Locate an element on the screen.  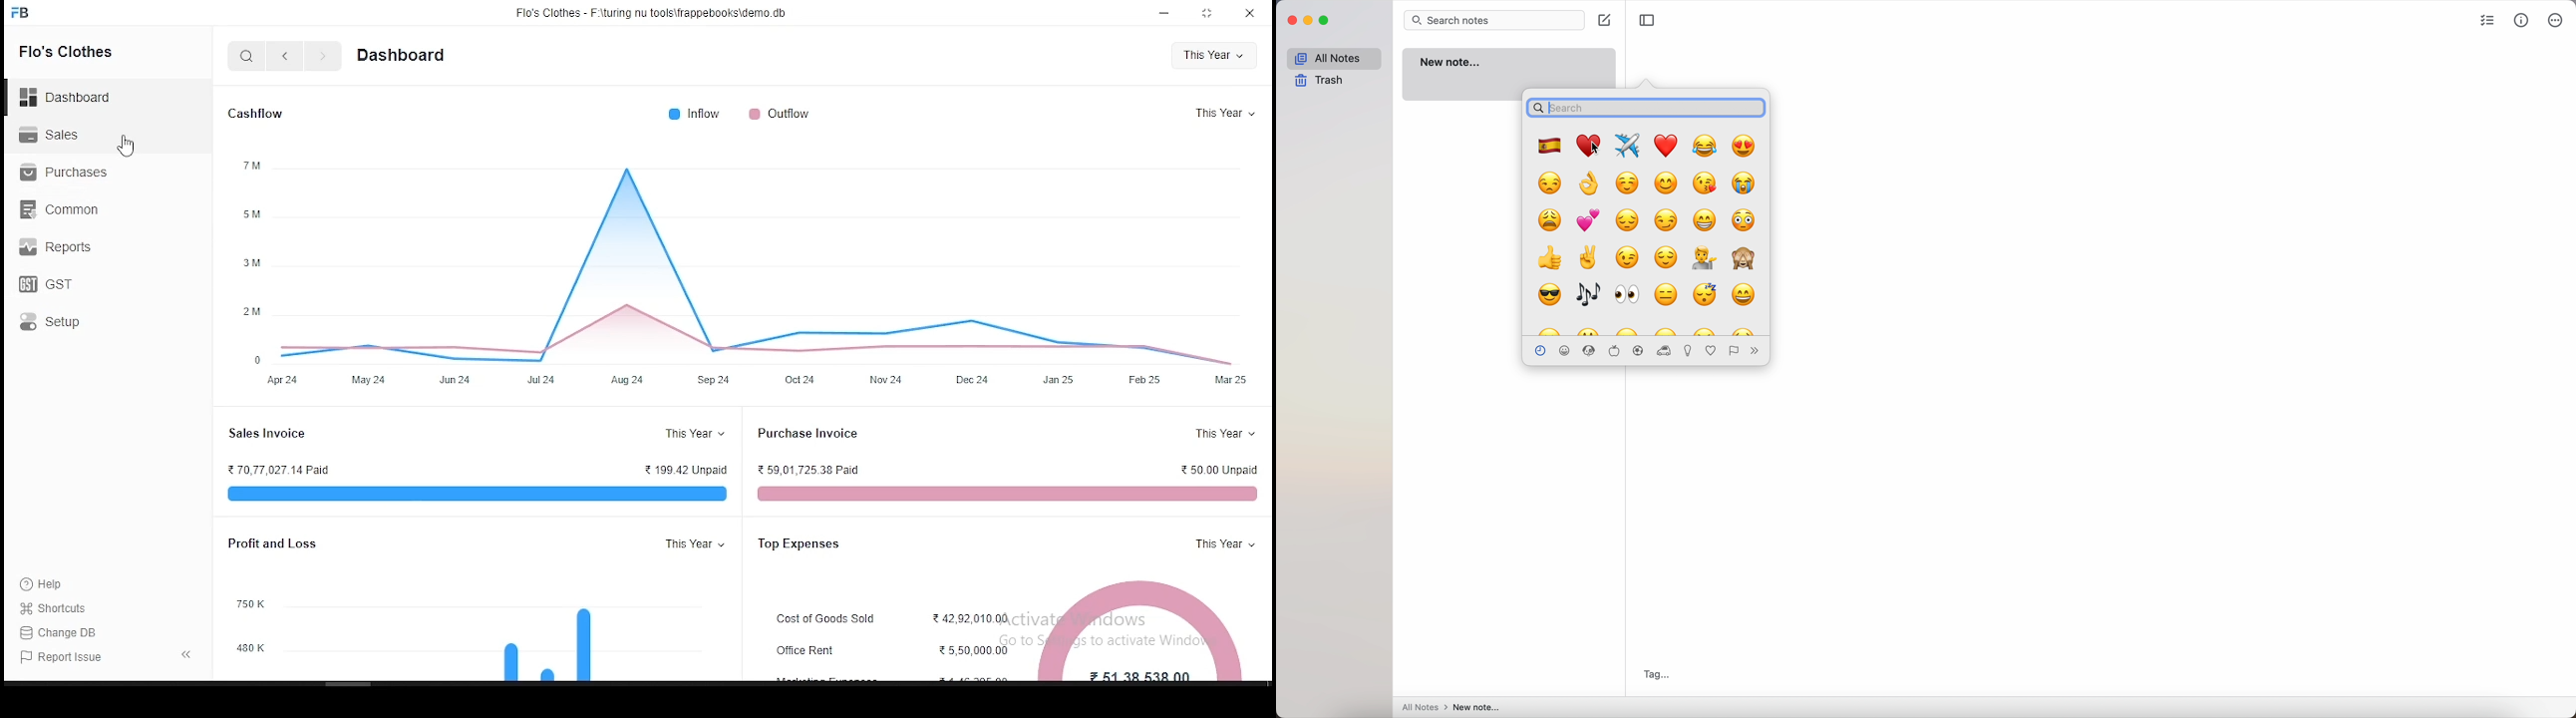
dec 24 is located at coordinates (976, 376).